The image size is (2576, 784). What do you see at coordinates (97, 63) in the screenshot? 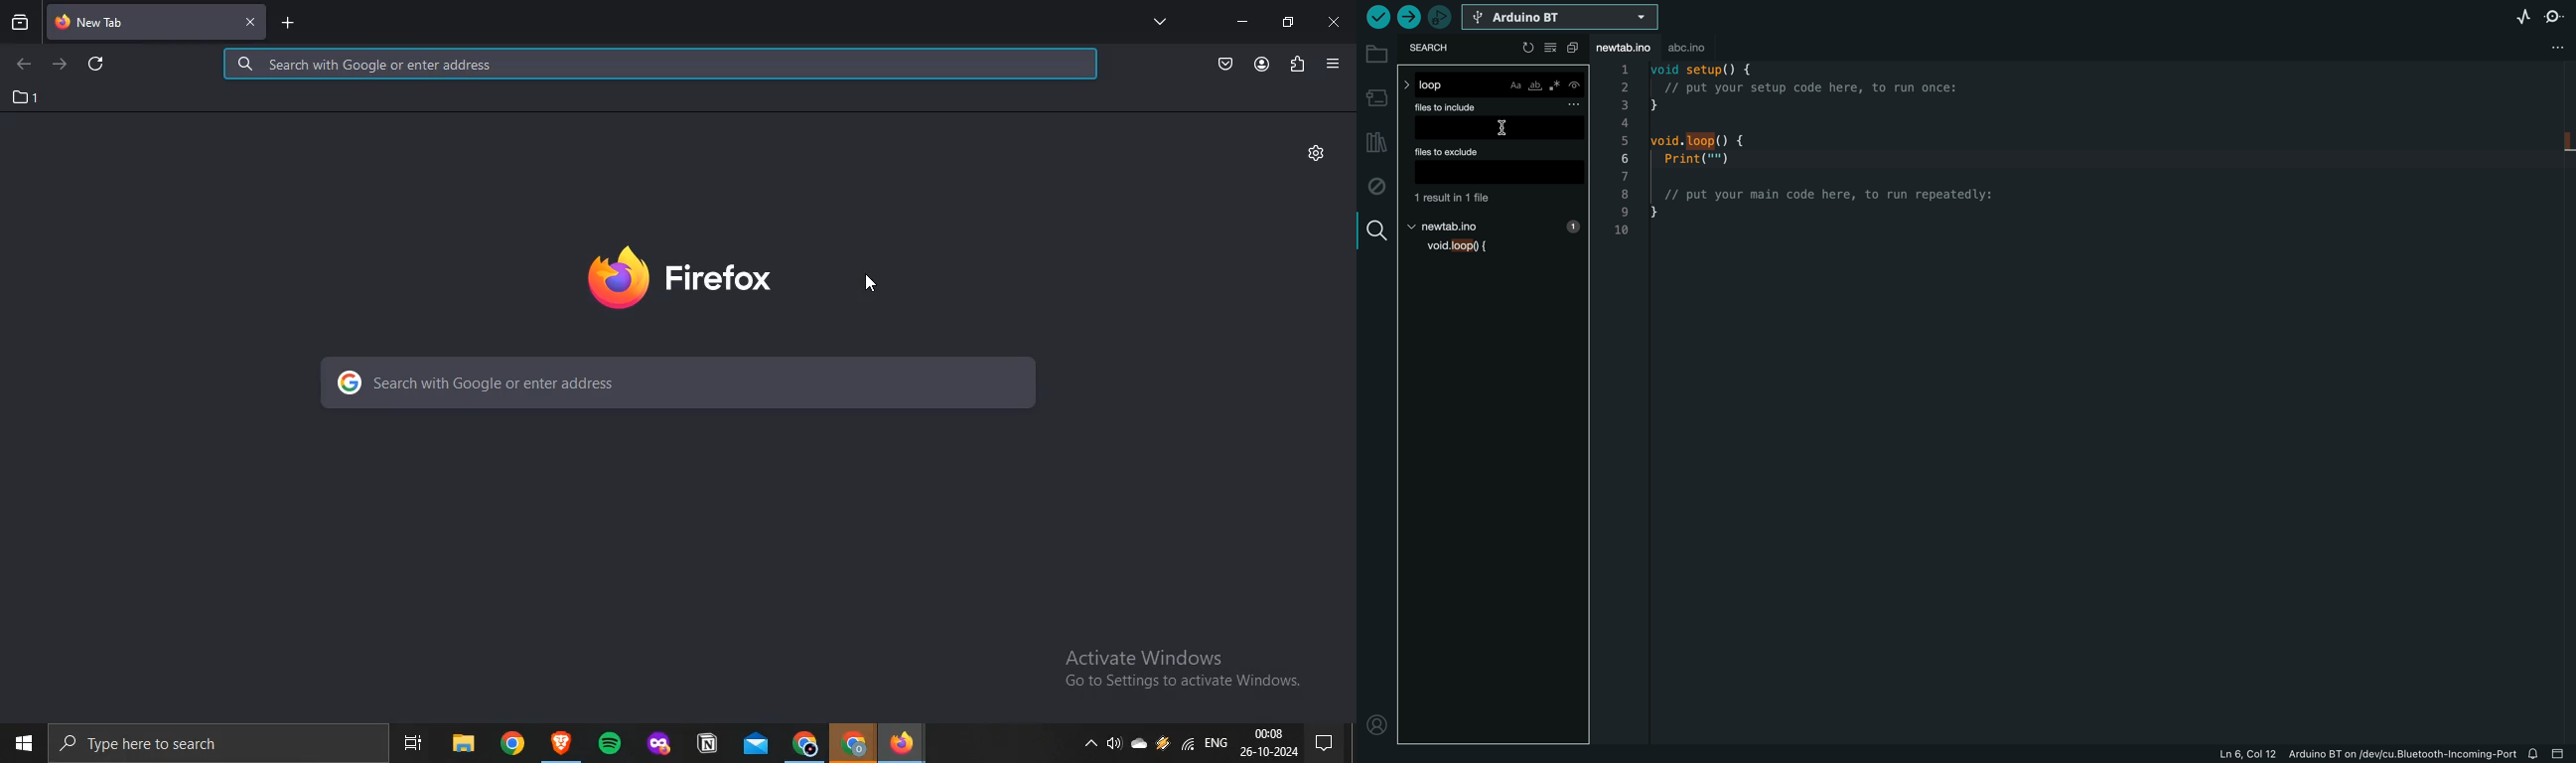
I see `refresh` at bounding box center [97, 63].